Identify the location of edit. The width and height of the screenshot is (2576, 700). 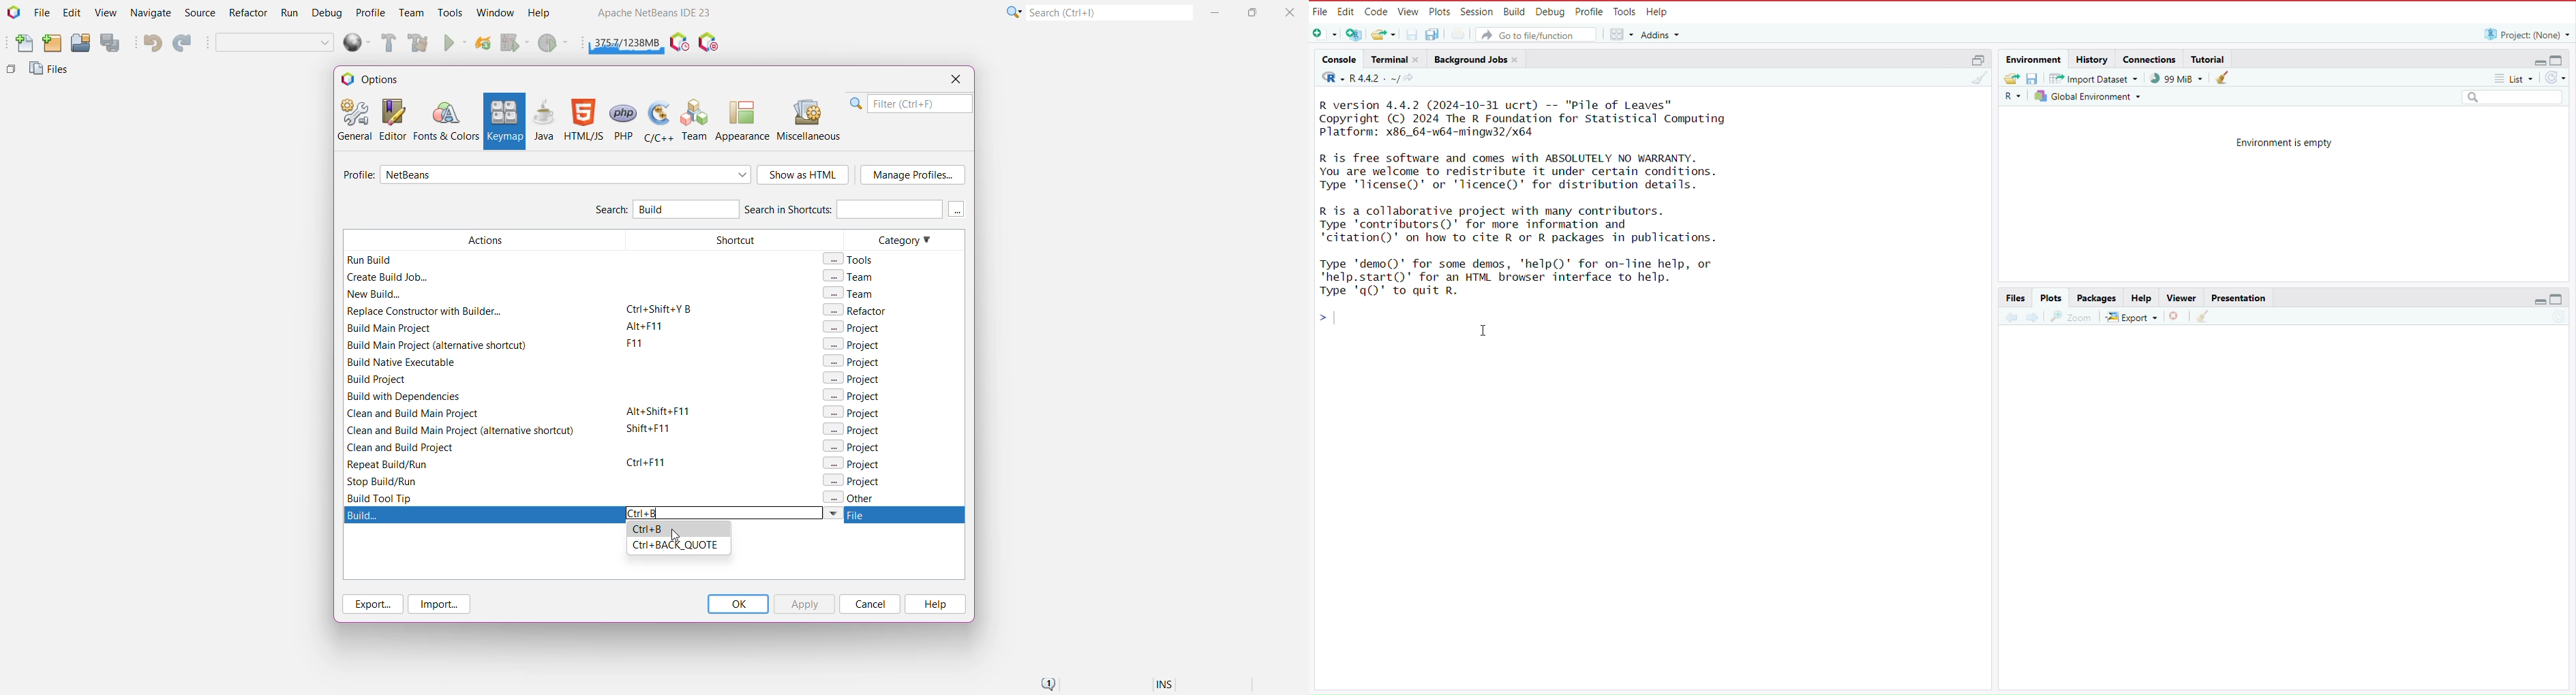
(1347, 11).